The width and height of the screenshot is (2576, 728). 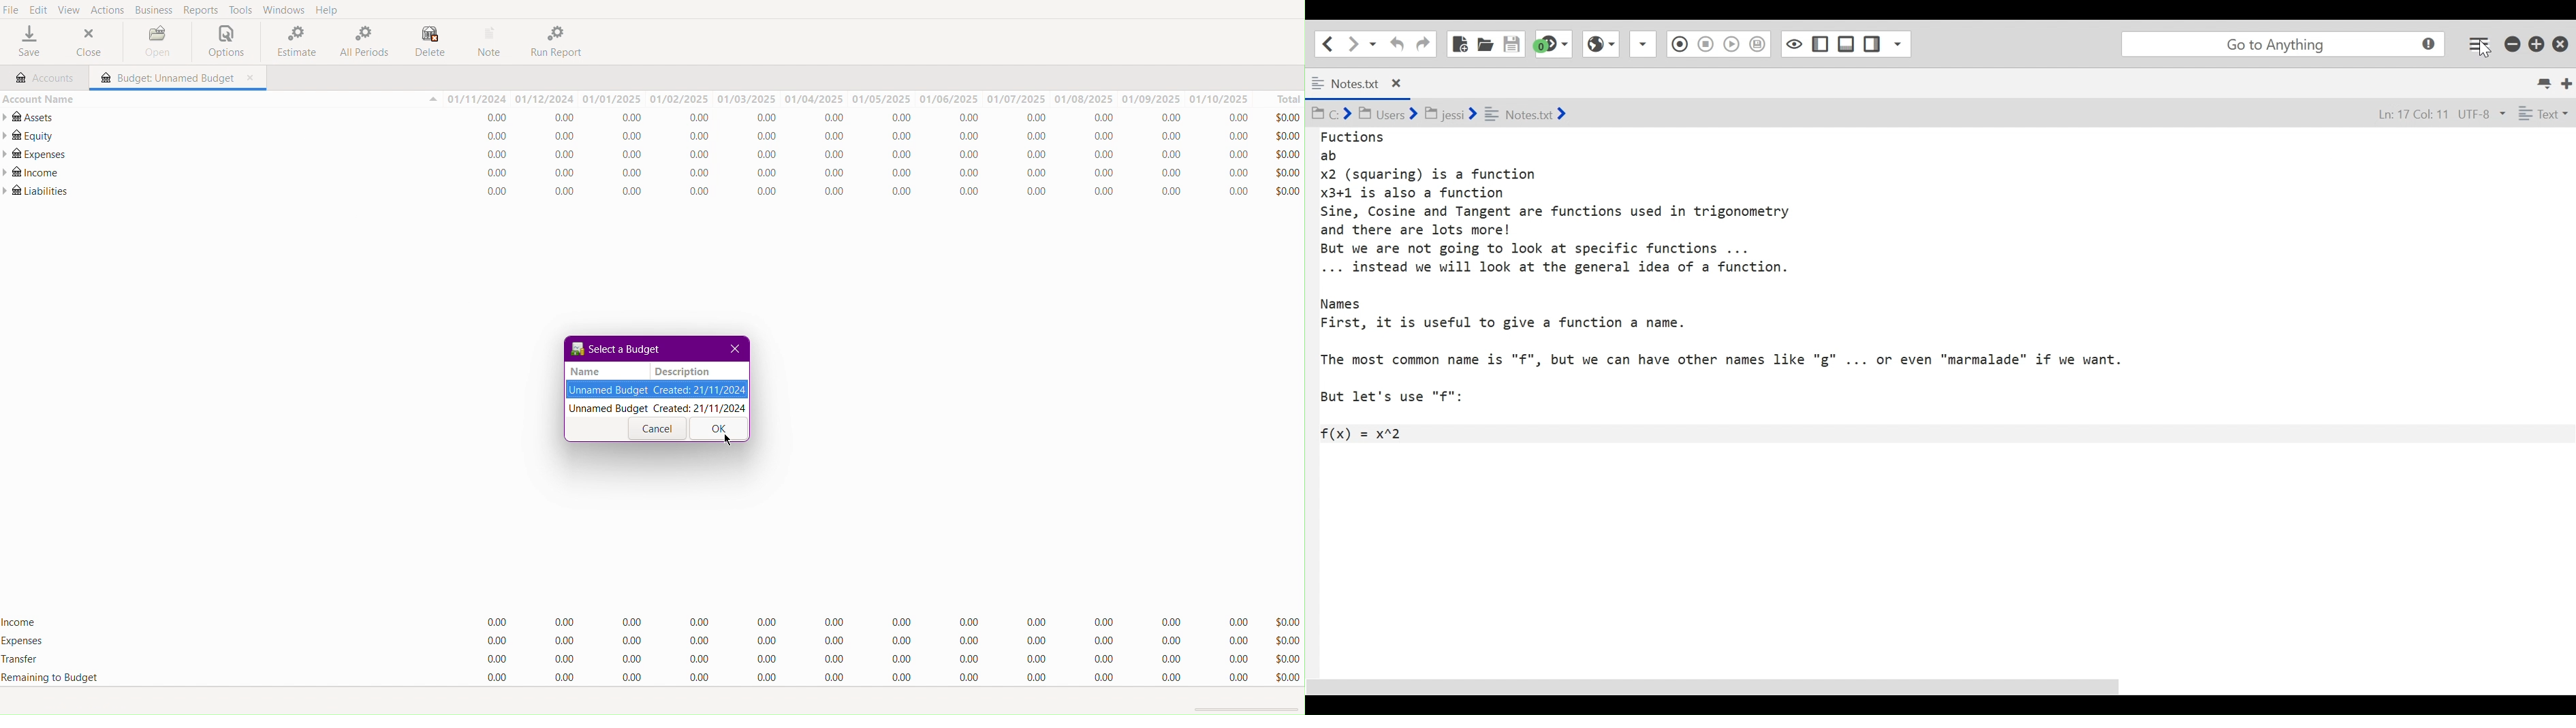 I want to click on Tools, so click(x=238, y=11).